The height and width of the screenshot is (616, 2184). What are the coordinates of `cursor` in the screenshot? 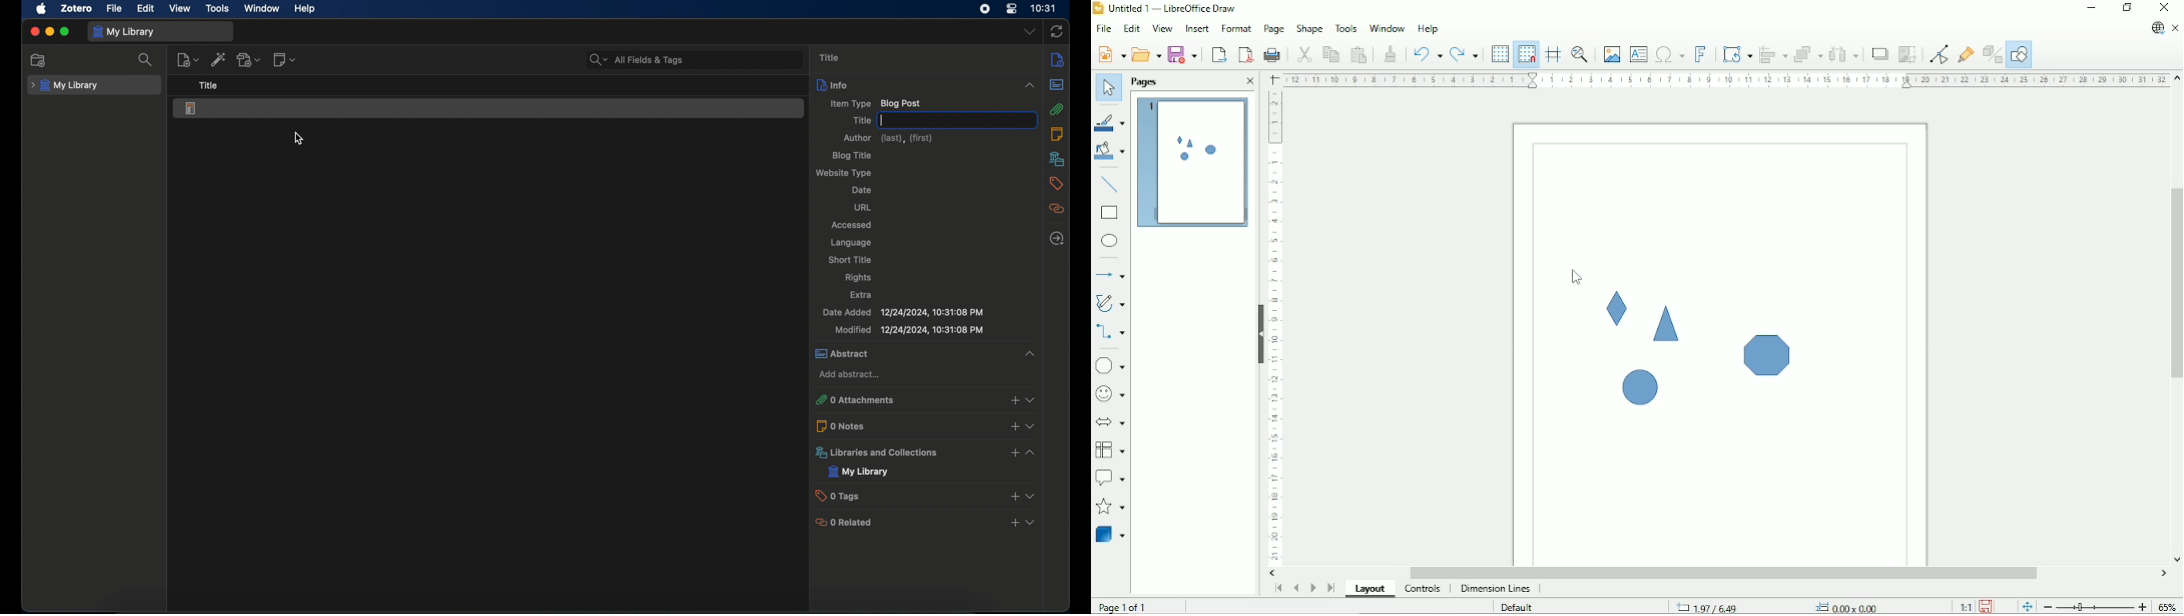 It's located at (298, 138).